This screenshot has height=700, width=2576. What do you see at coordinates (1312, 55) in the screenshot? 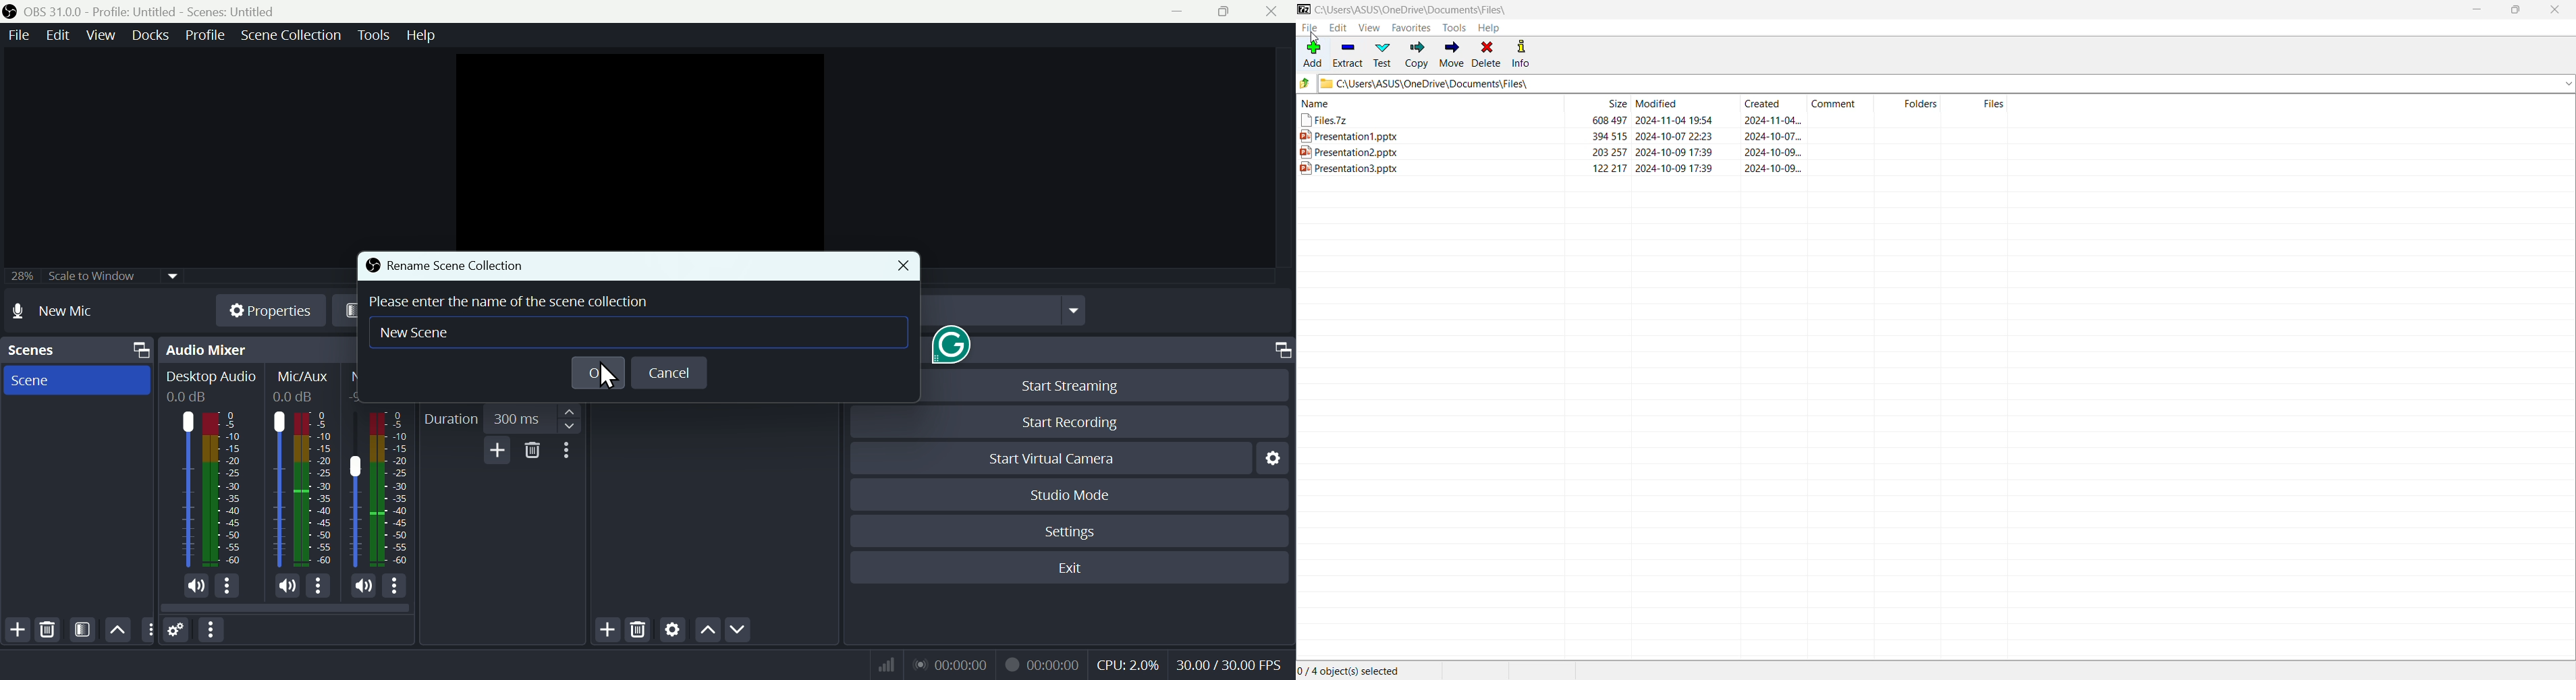
I see `Add` at bounding box center [1312, 55].